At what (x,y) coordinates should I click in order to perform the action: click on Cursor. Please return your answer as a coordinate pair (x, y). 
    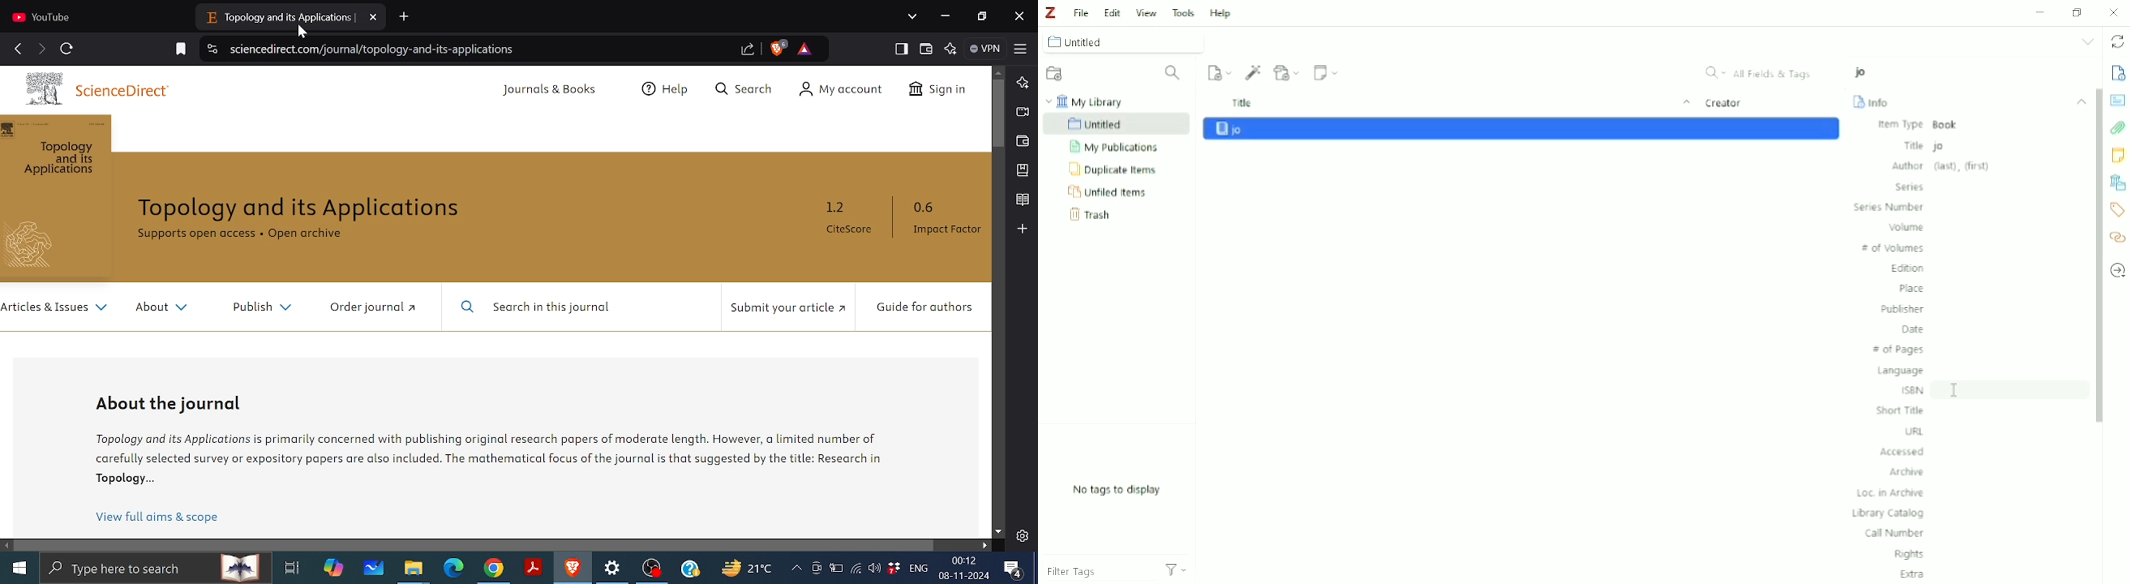
    Looking at the image, I should click on (1955, 391).